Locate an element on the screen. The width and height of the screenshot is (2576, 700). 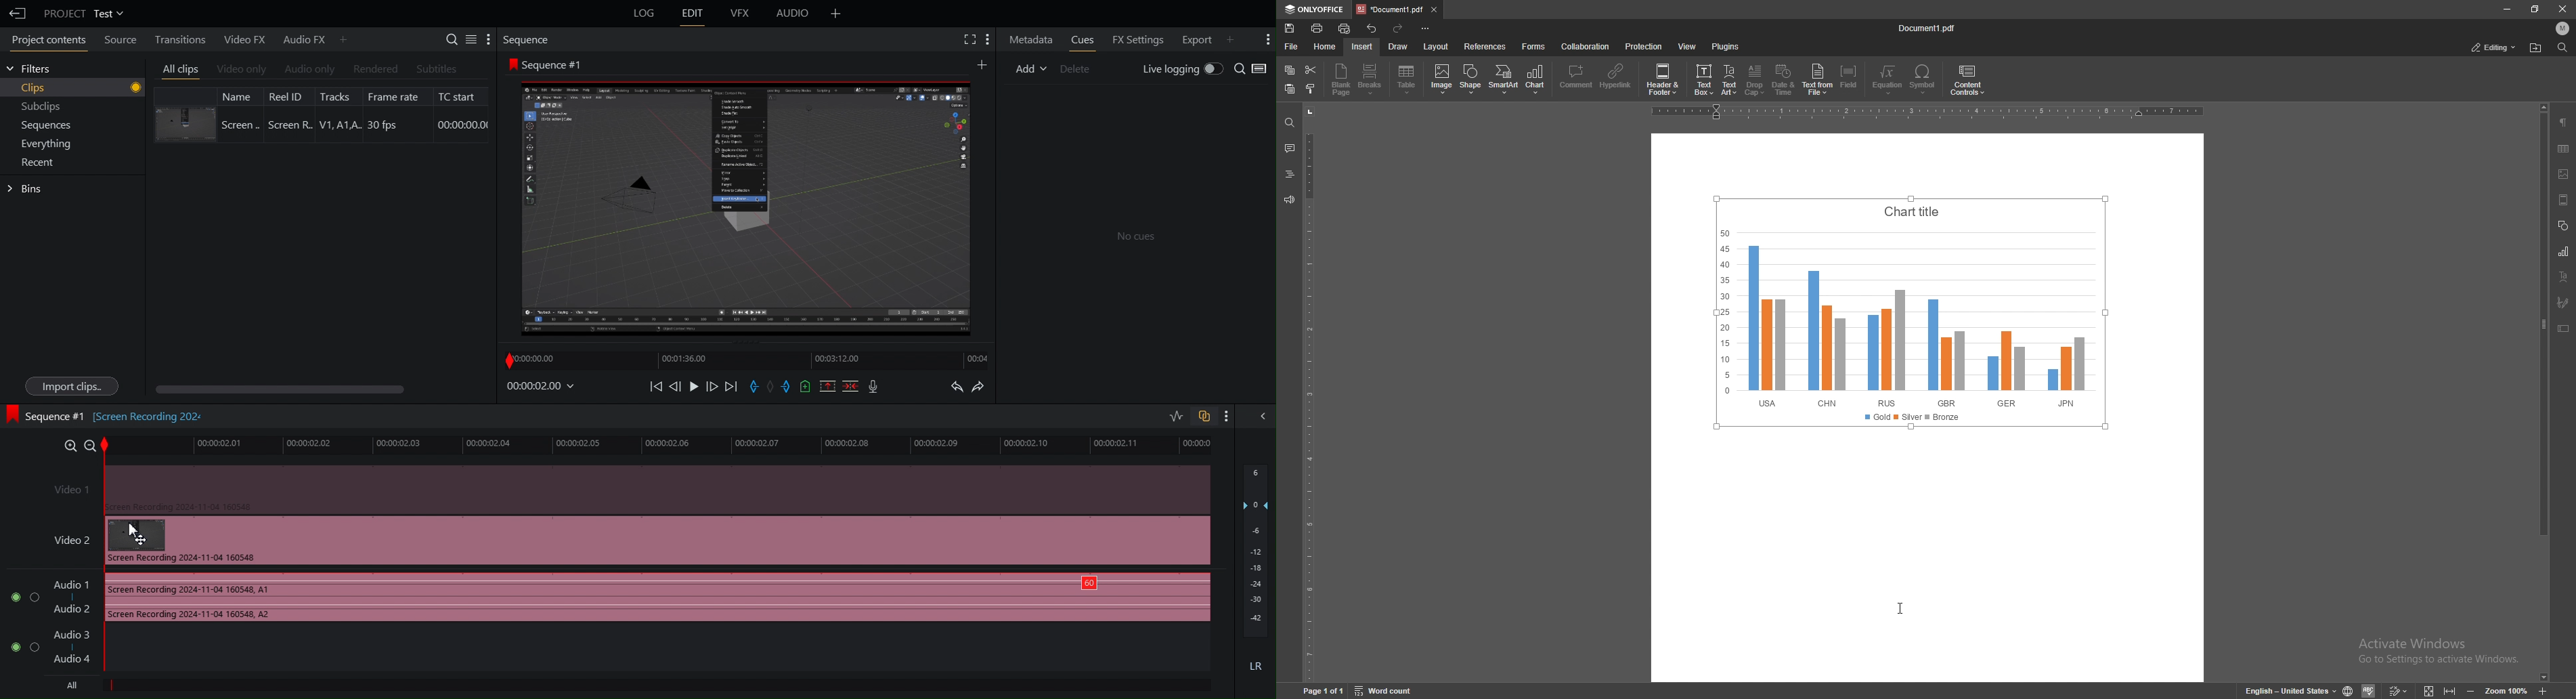
file is located at coordinates (1292, 46).